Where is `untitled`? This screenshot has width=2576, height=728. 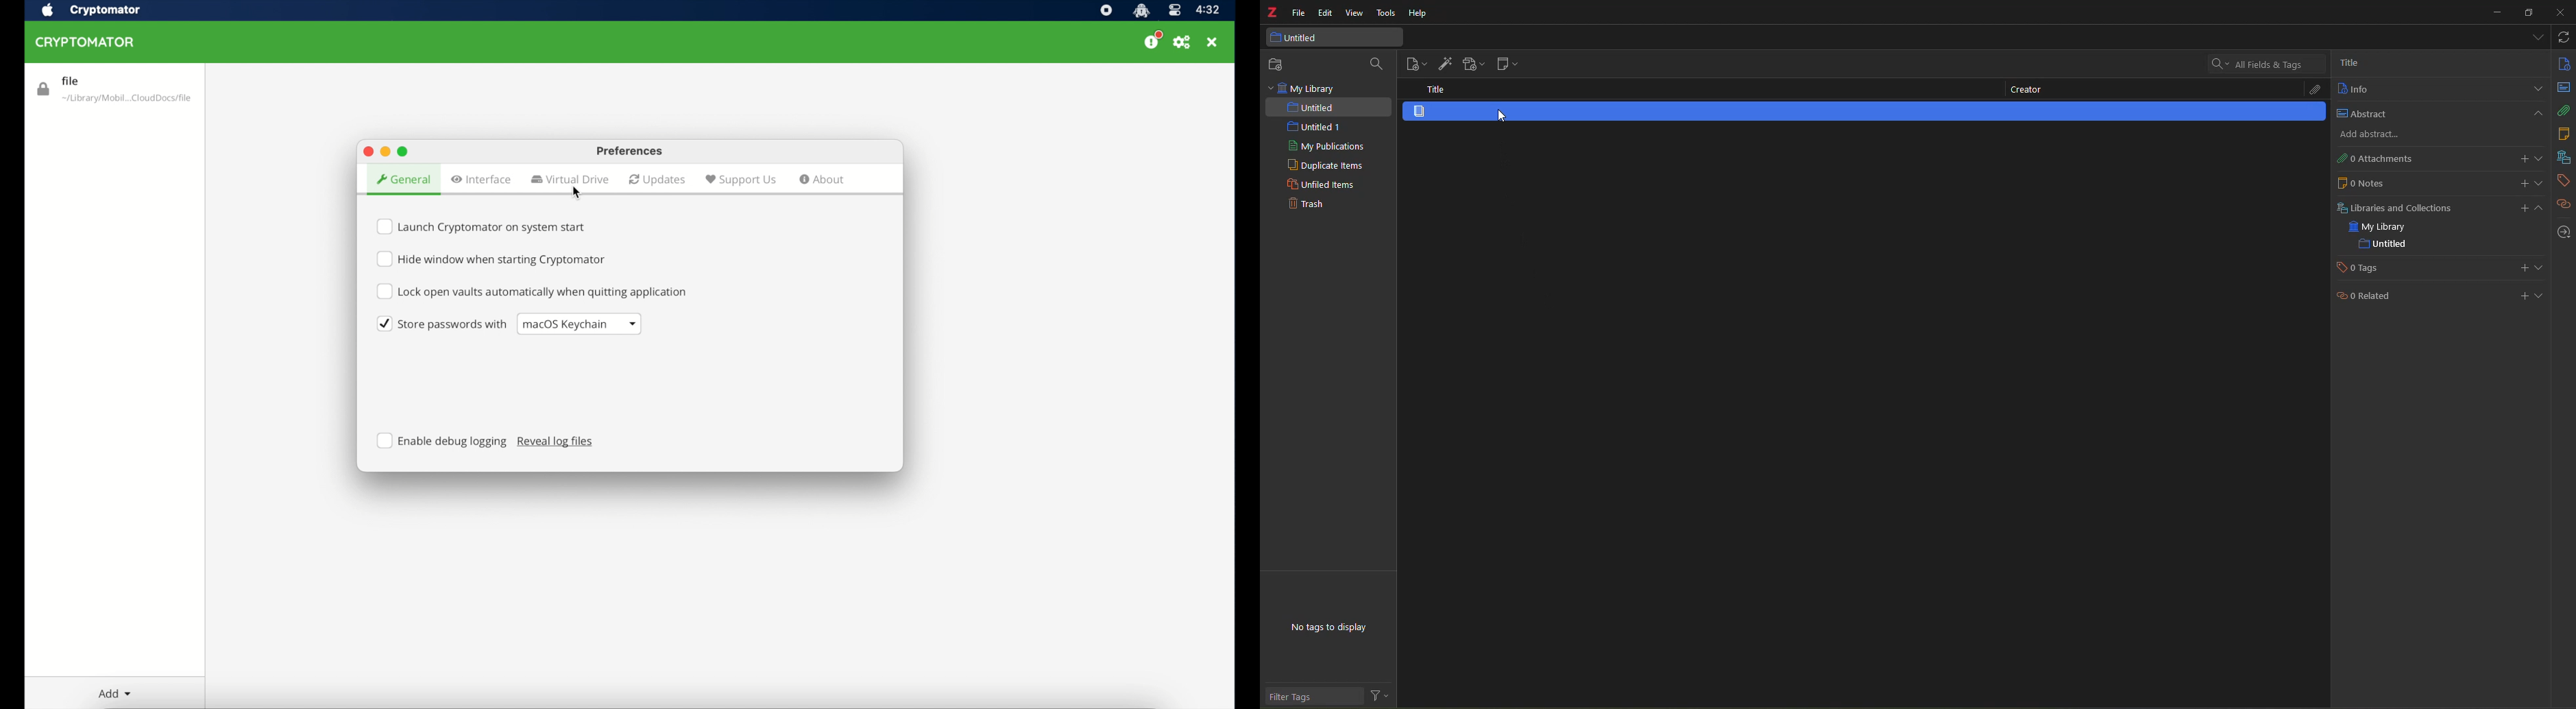 untitled is located at coordinates (2382, 244).